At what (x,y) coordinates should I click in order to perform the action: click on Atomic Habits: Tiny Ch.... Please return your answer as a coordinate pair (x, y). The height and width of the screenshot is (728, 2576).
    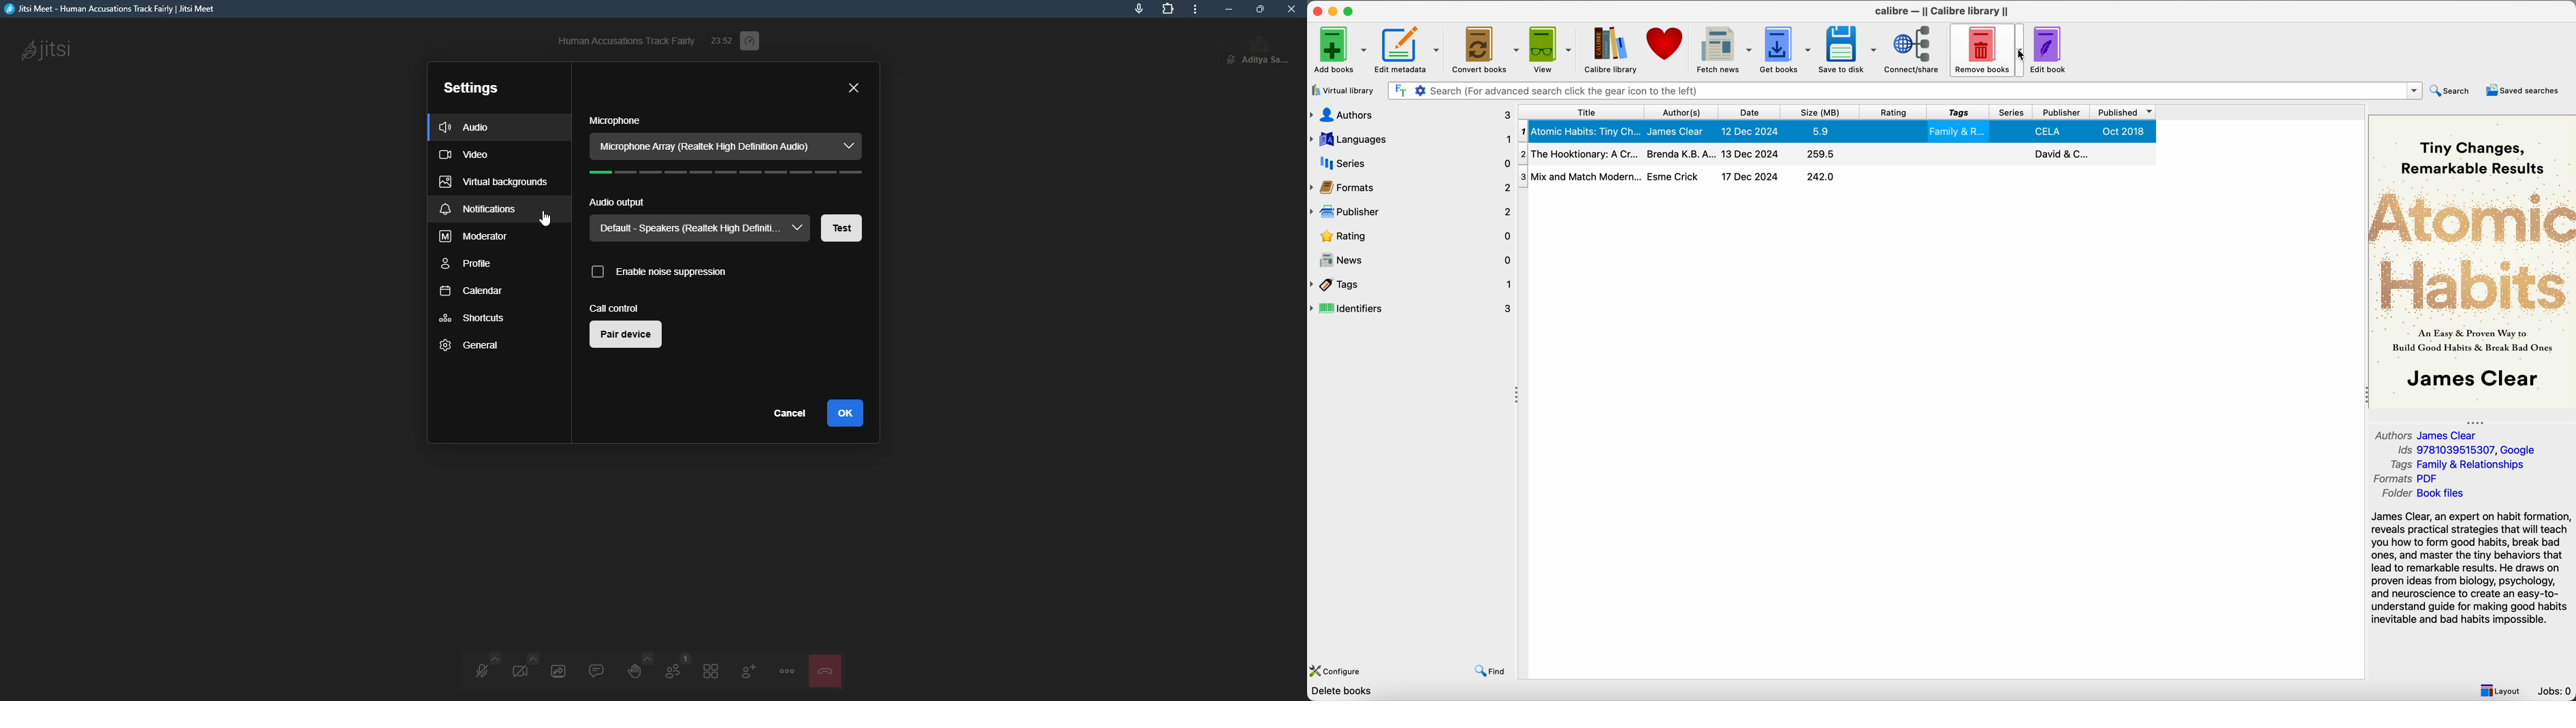
    Looking at the image, I should click on (1579, 131).